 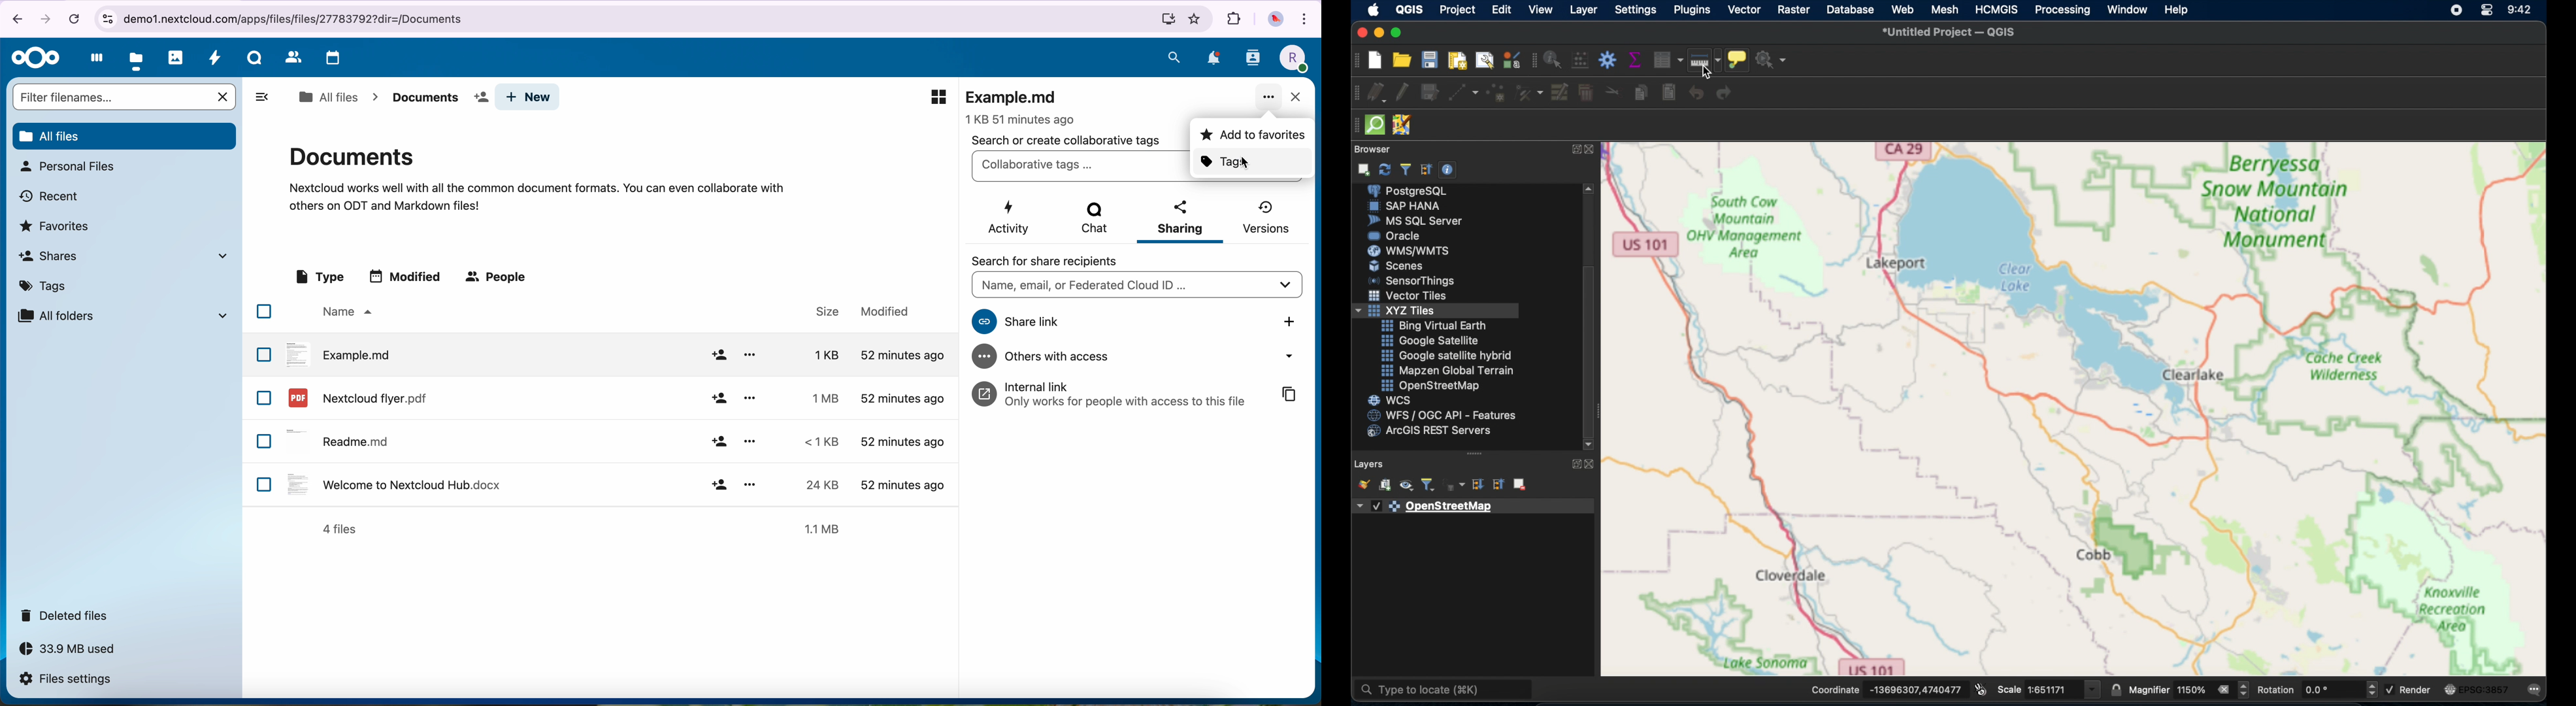 What do you see at coordinates (1093, 221) in the screenshot?
I see `chat` at bounding box center [1093, 221].